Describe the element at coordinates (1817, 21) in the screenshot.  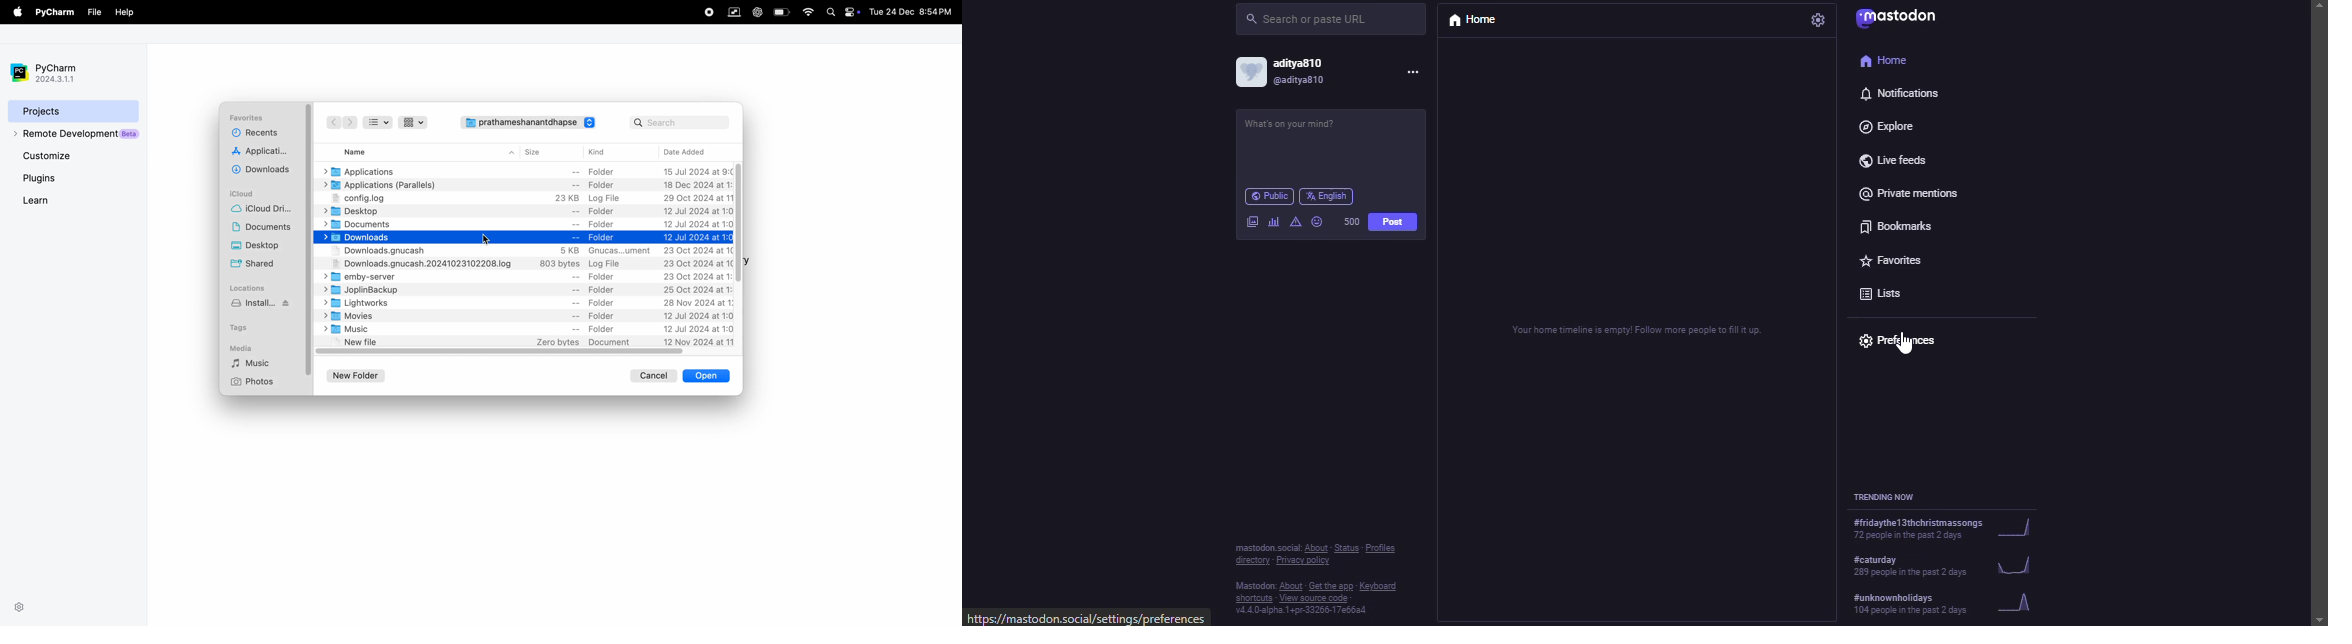
I see `settings` at that location.